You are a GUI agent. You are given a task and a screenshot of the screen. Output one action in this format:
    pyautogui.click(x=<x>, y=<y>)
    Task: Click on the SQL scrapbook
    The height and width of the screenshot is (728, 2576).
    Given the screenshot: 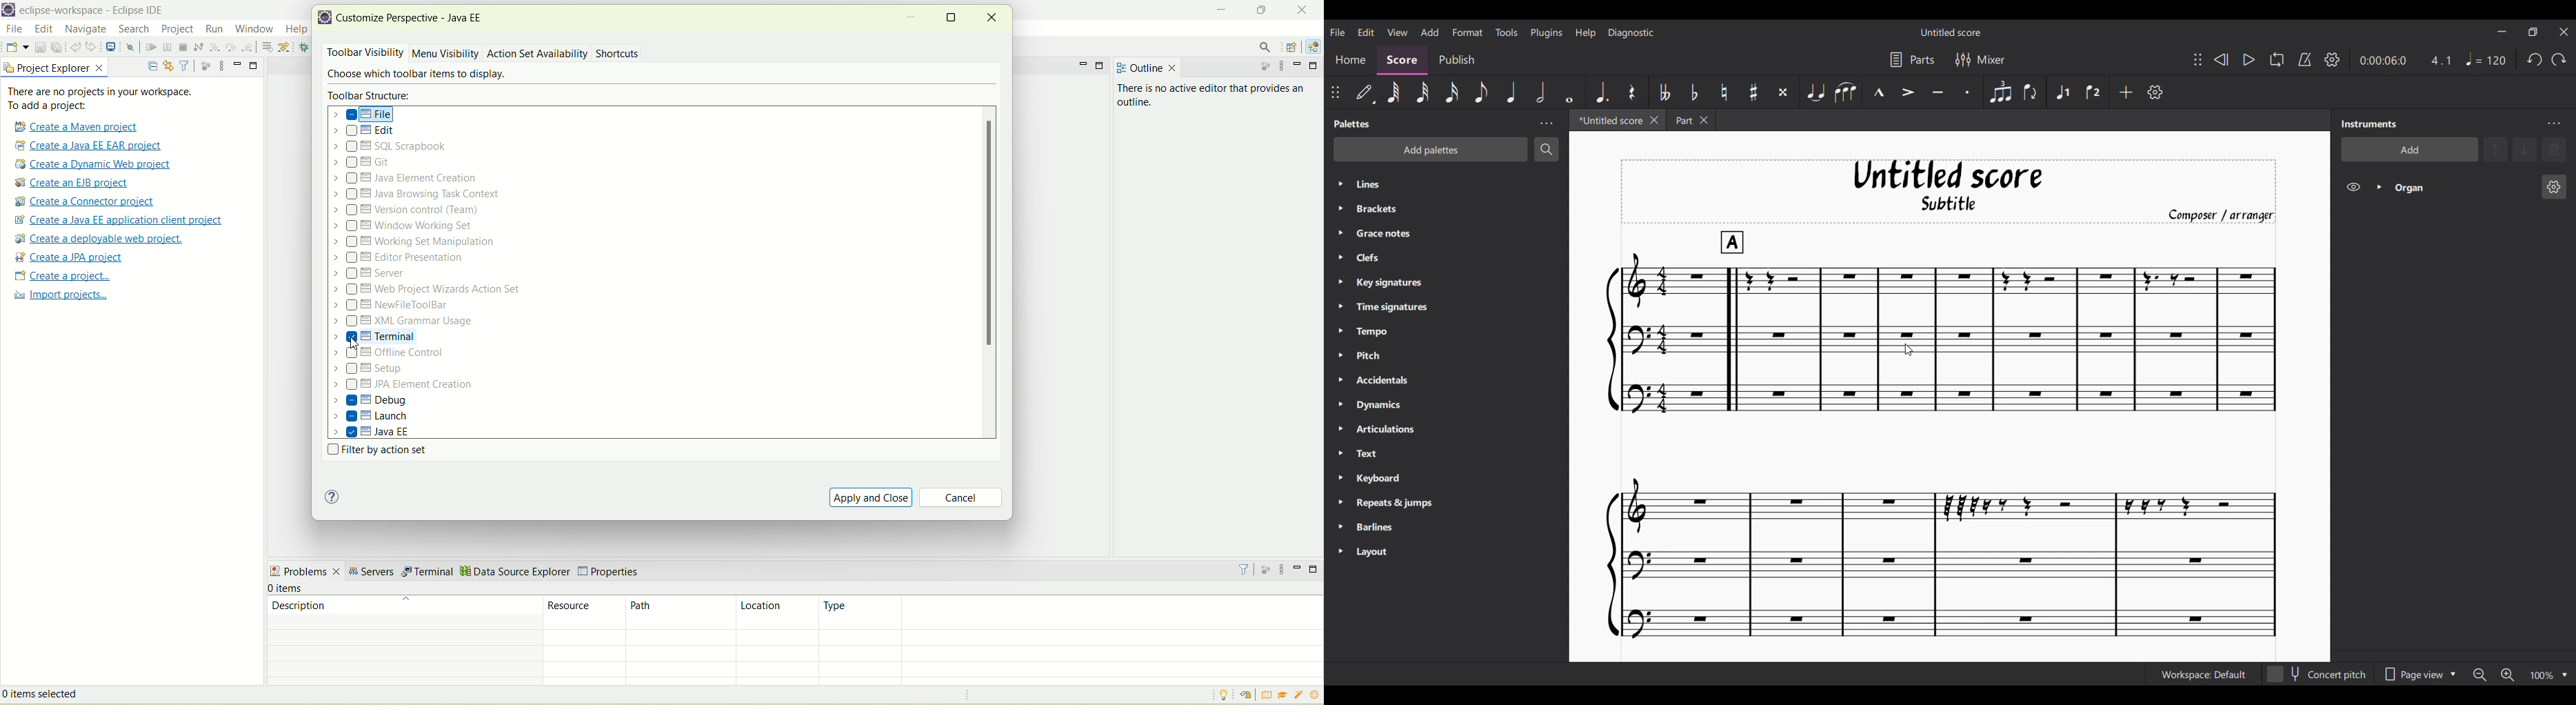 What is the action you would take?
    pyautogui.click(x=396, y=147)
    